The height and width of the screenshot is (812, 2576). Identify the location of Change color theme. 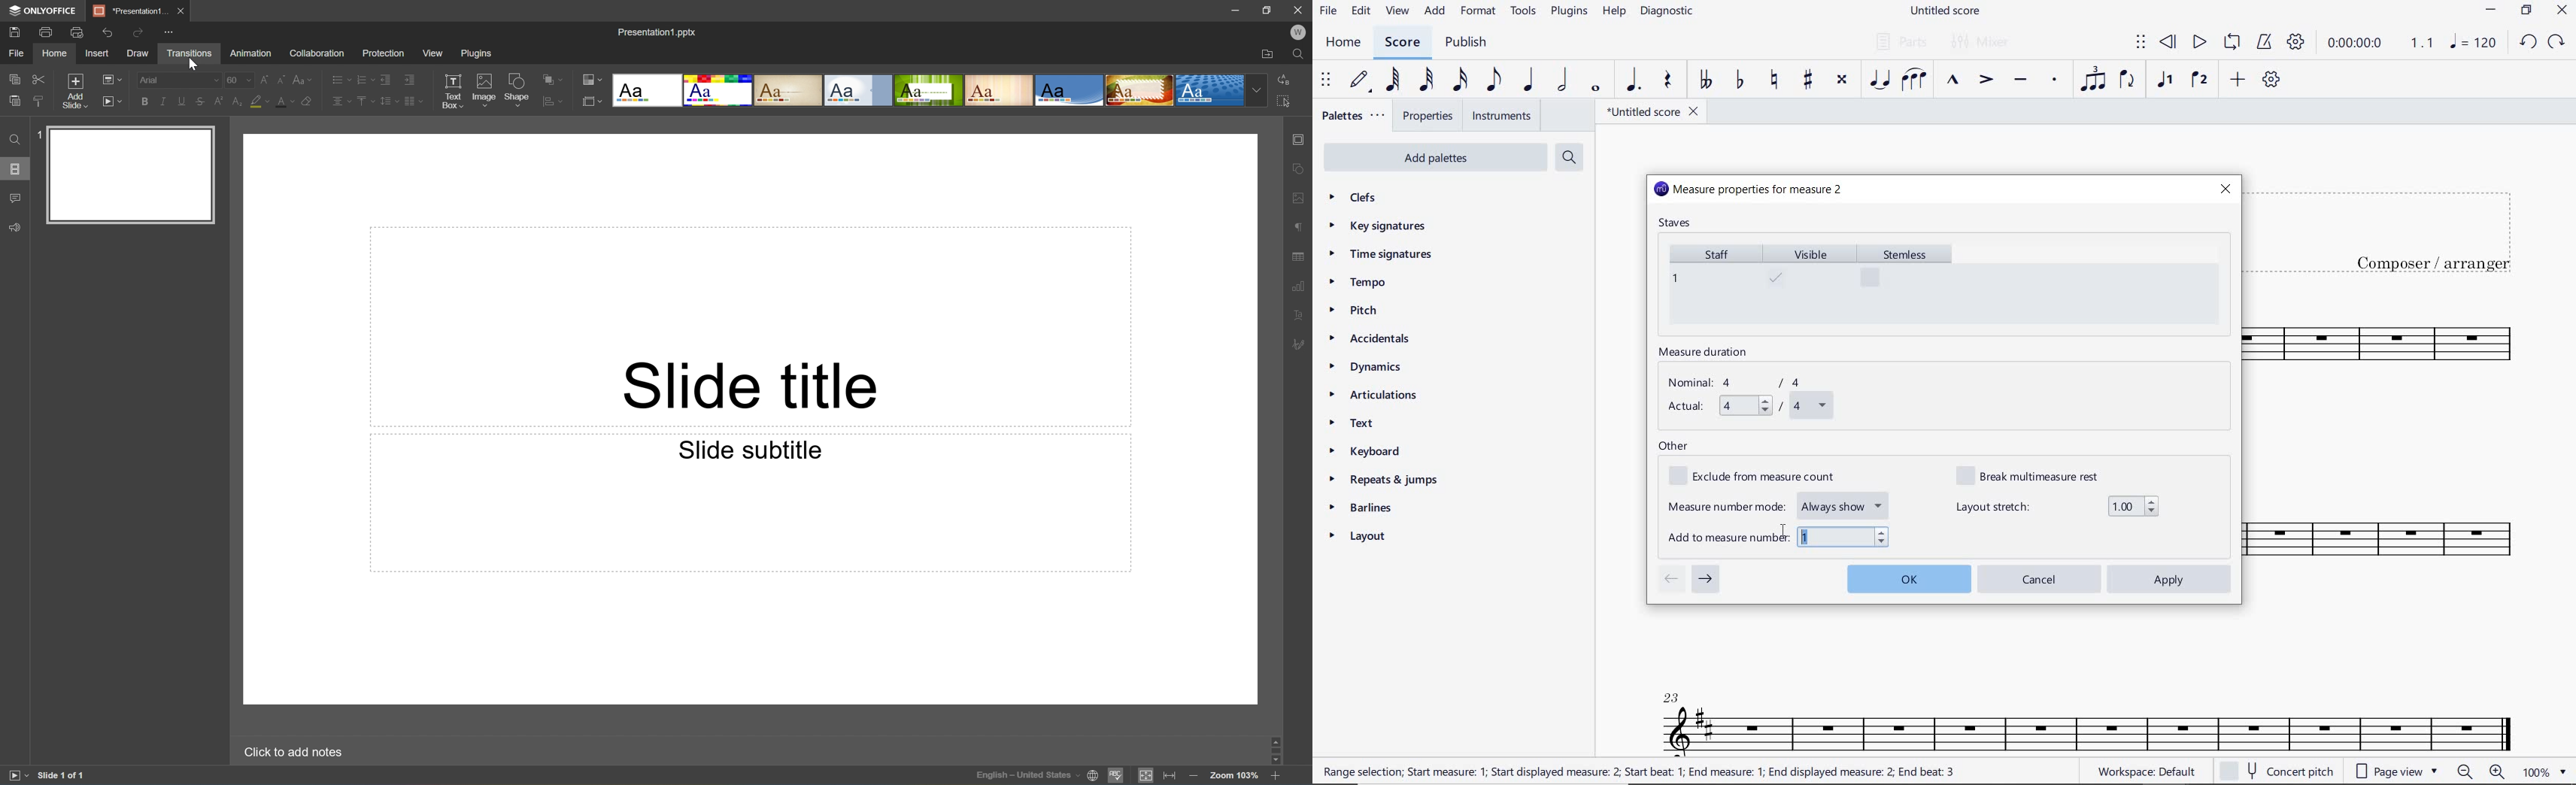
(593, 80).